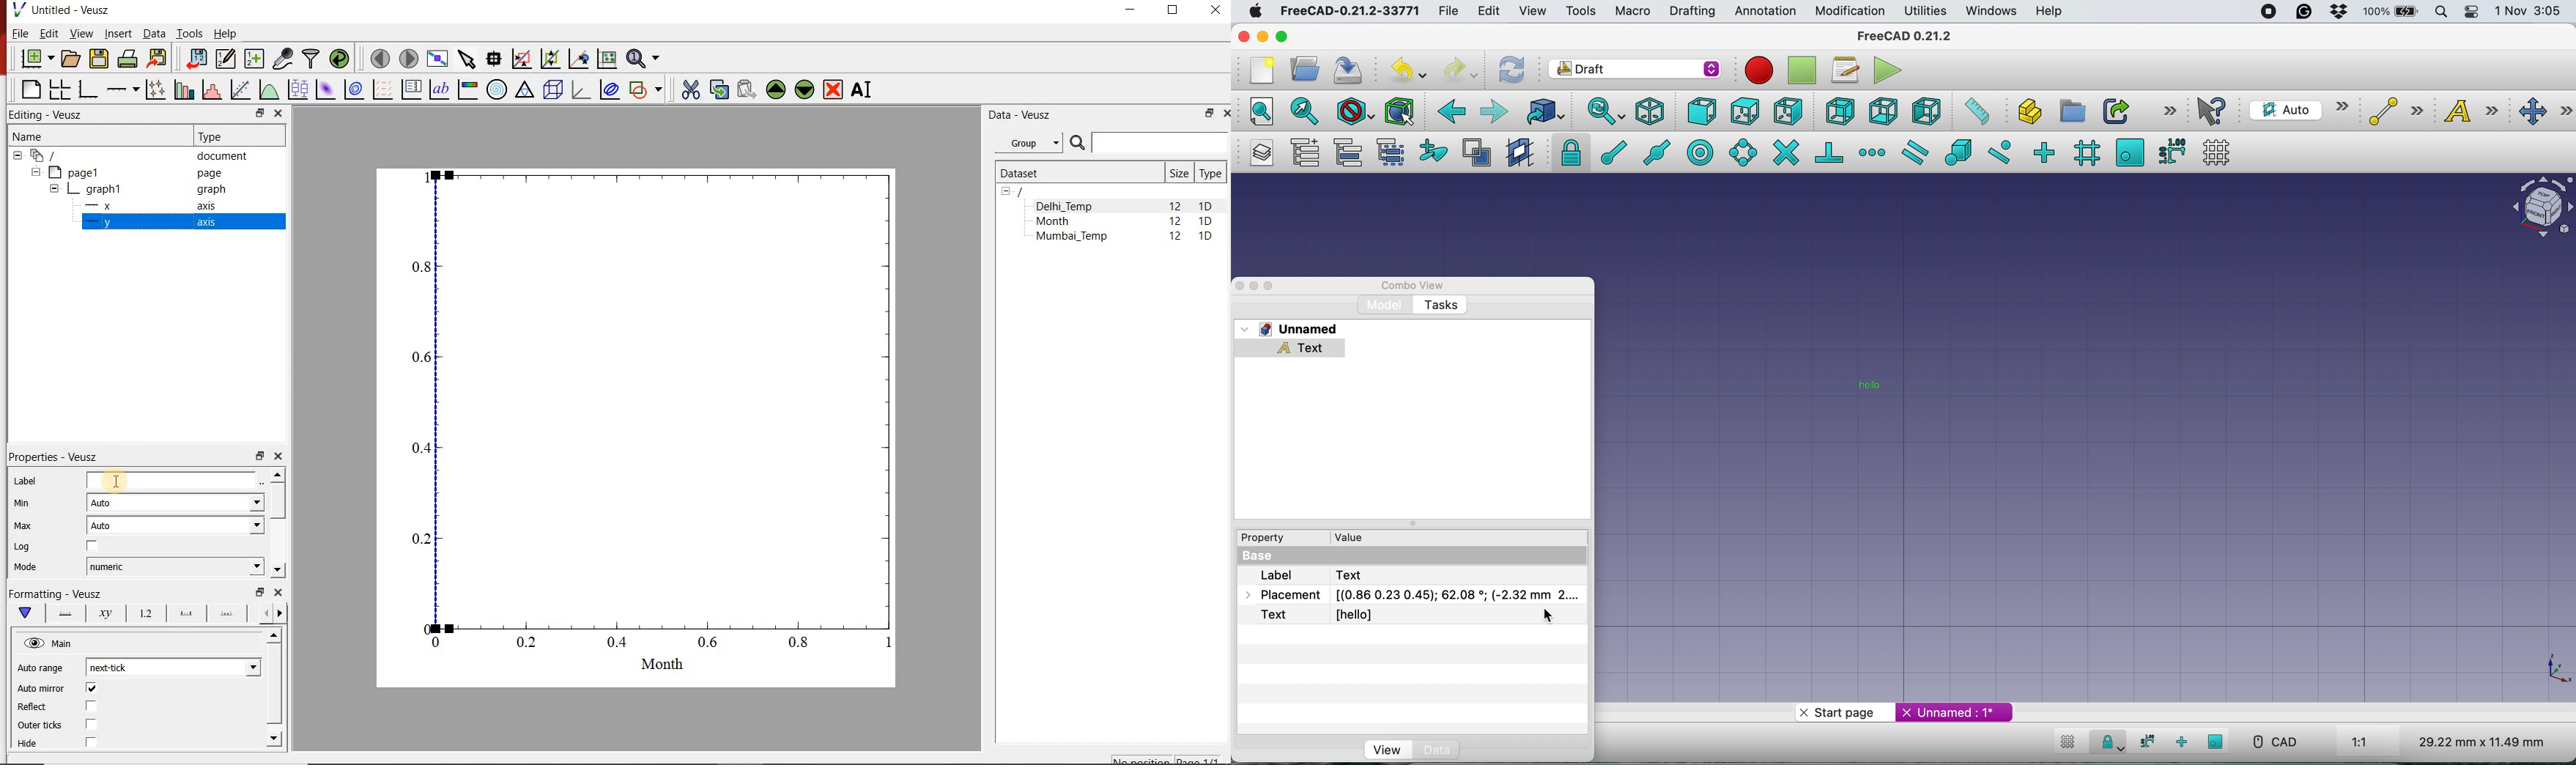  Describe the element at coordinates (2048, 13) in the screenshot. I see `help` at that location.